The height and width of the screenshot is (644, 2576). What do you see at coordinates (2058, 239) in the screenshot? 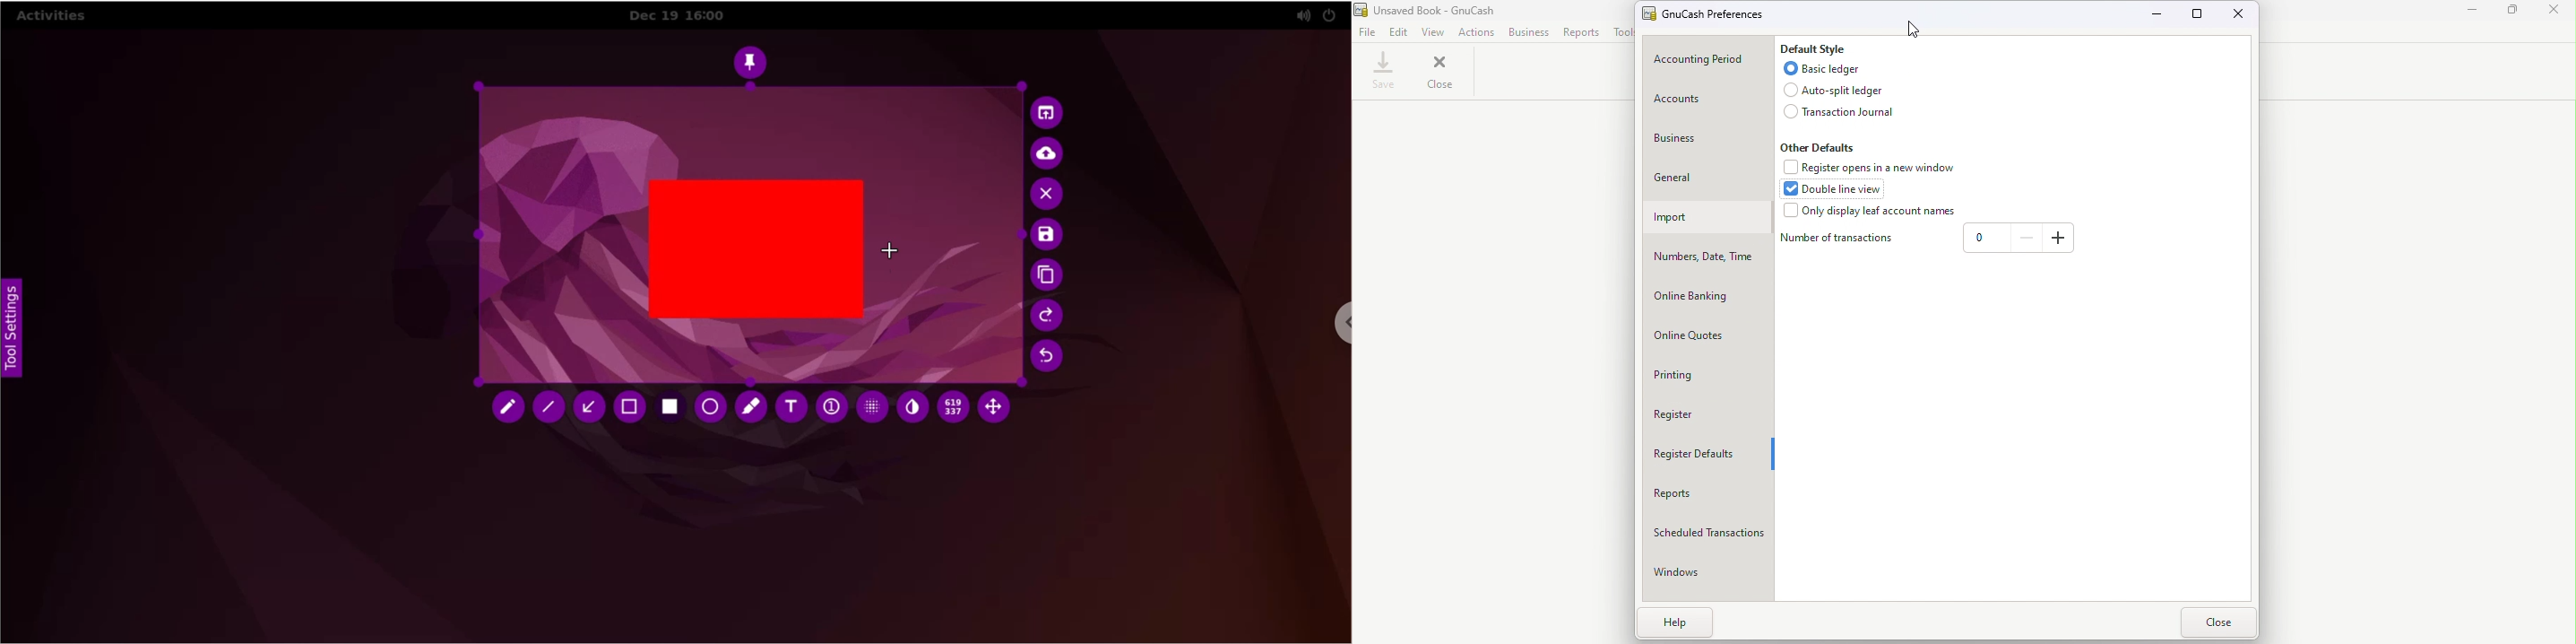
I see `Increase` at bounding box center [2058, 239].